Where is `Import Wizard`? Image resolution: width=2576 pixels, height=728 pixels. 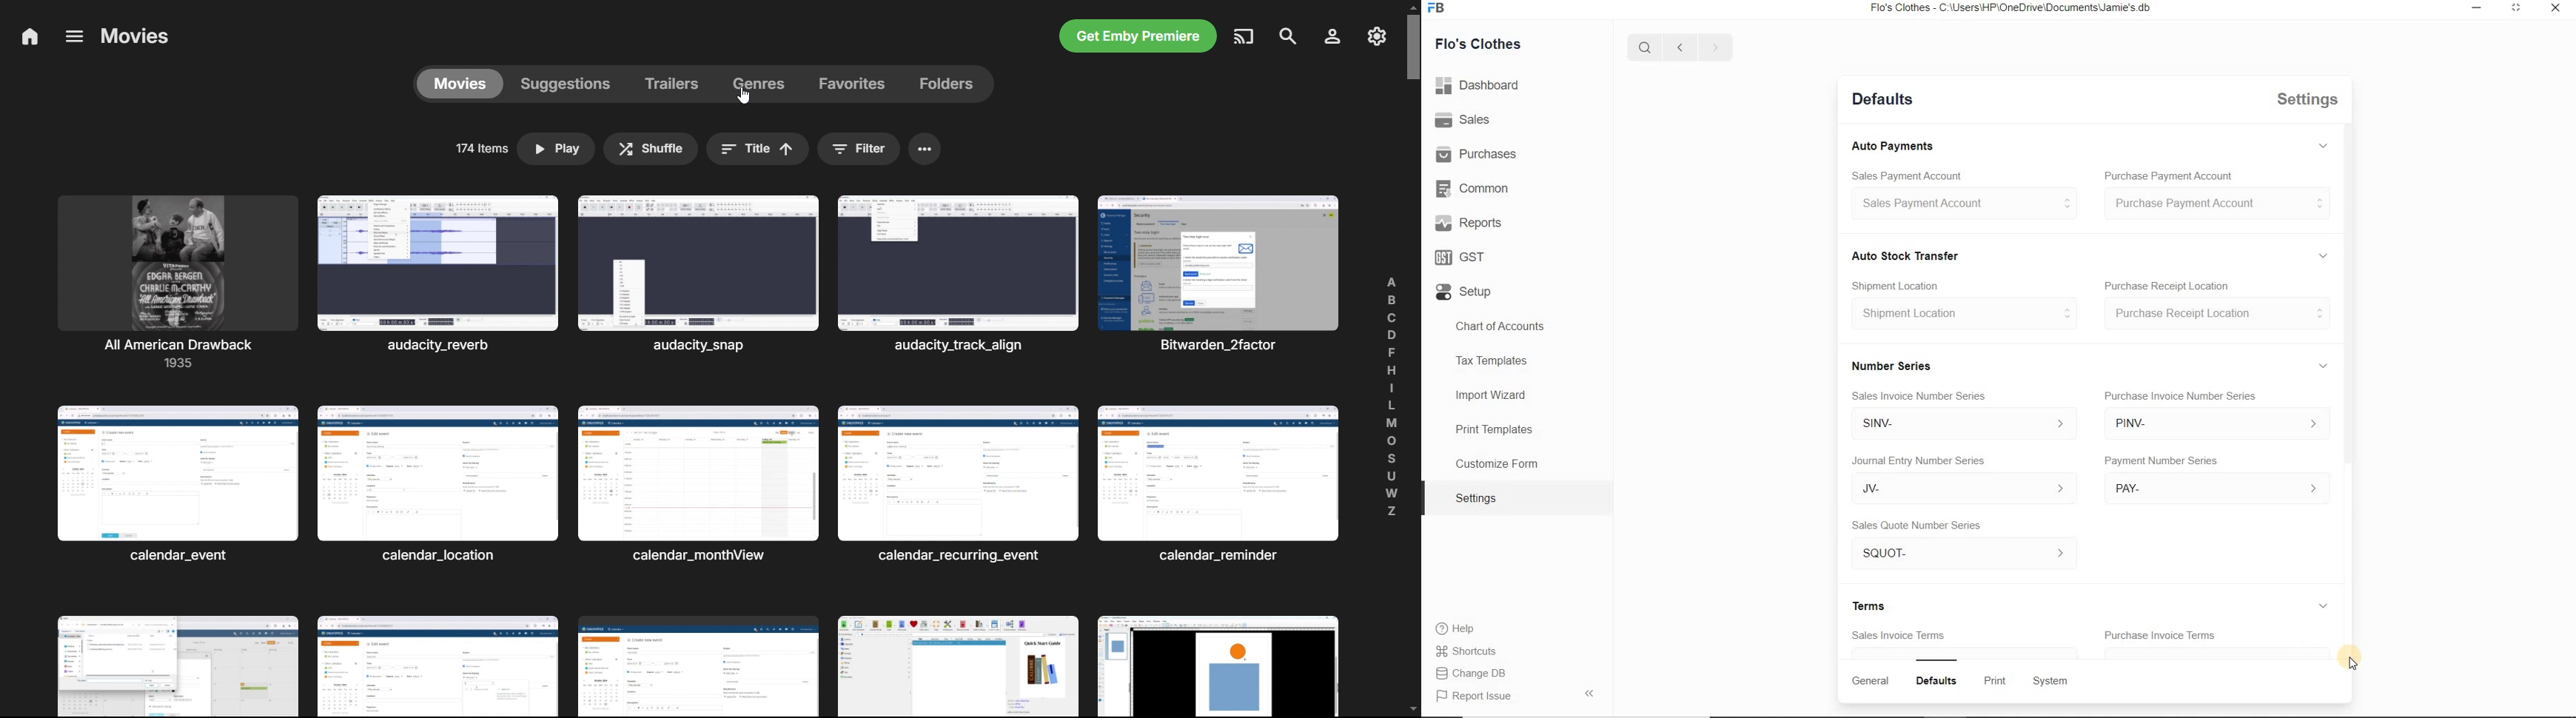 Import Wizard is located at coordinates (1492, 398).